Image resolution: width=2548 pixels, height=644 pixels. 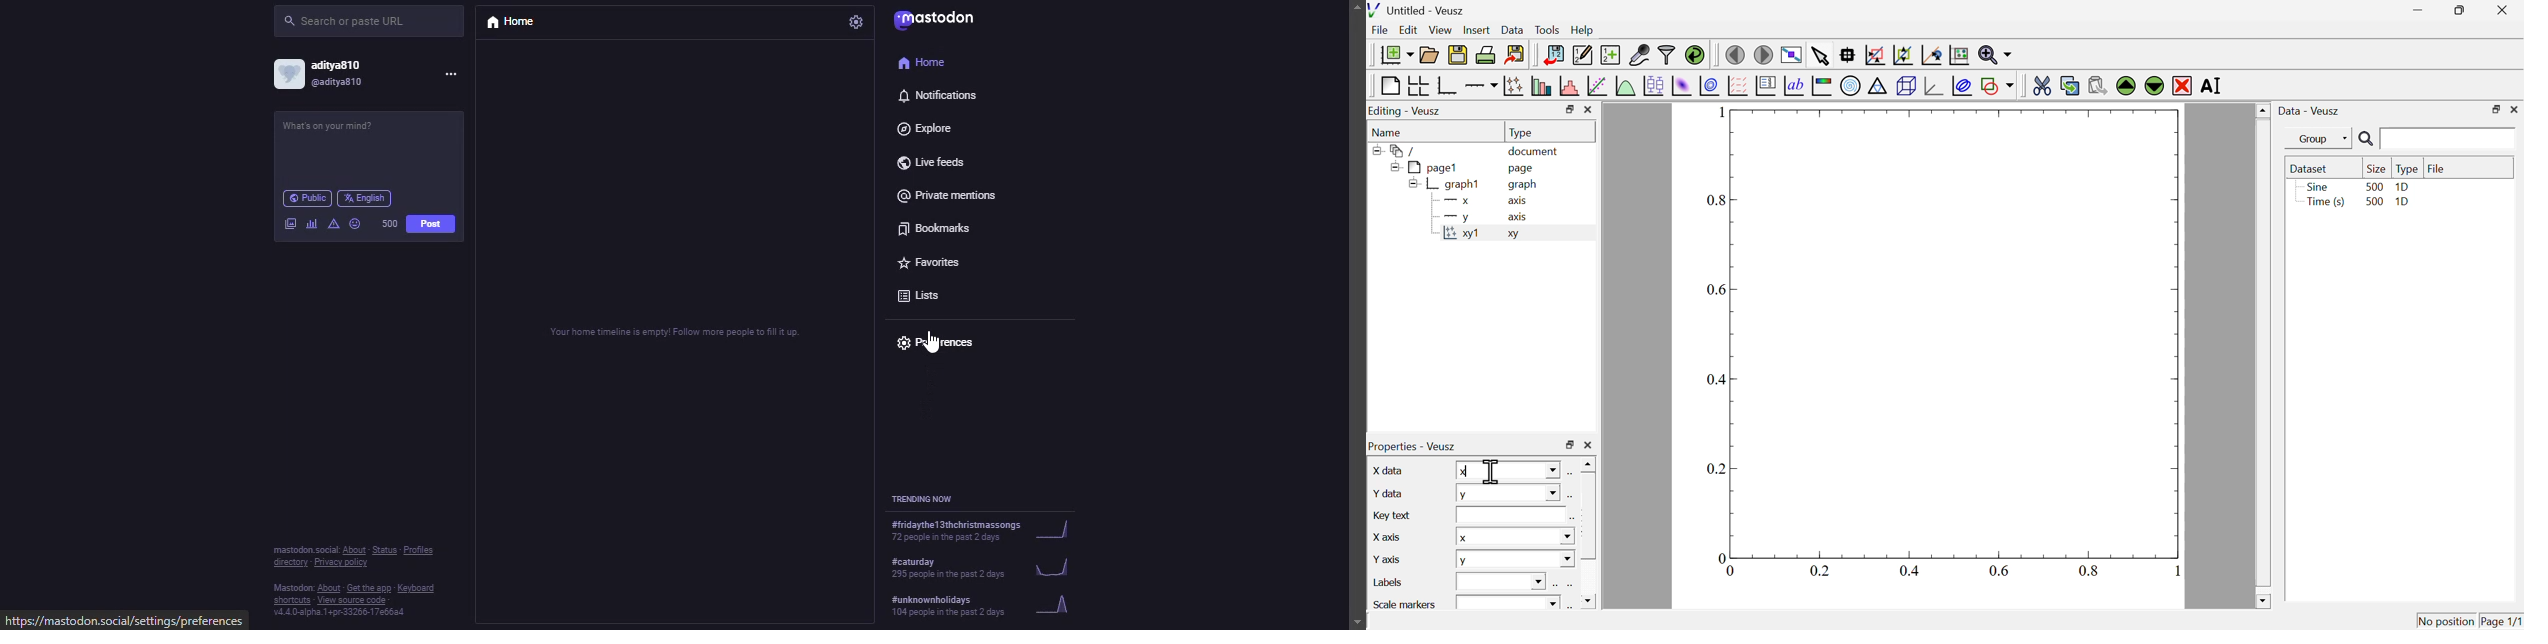 I want to click on sine, so click(x=2316, y=186).